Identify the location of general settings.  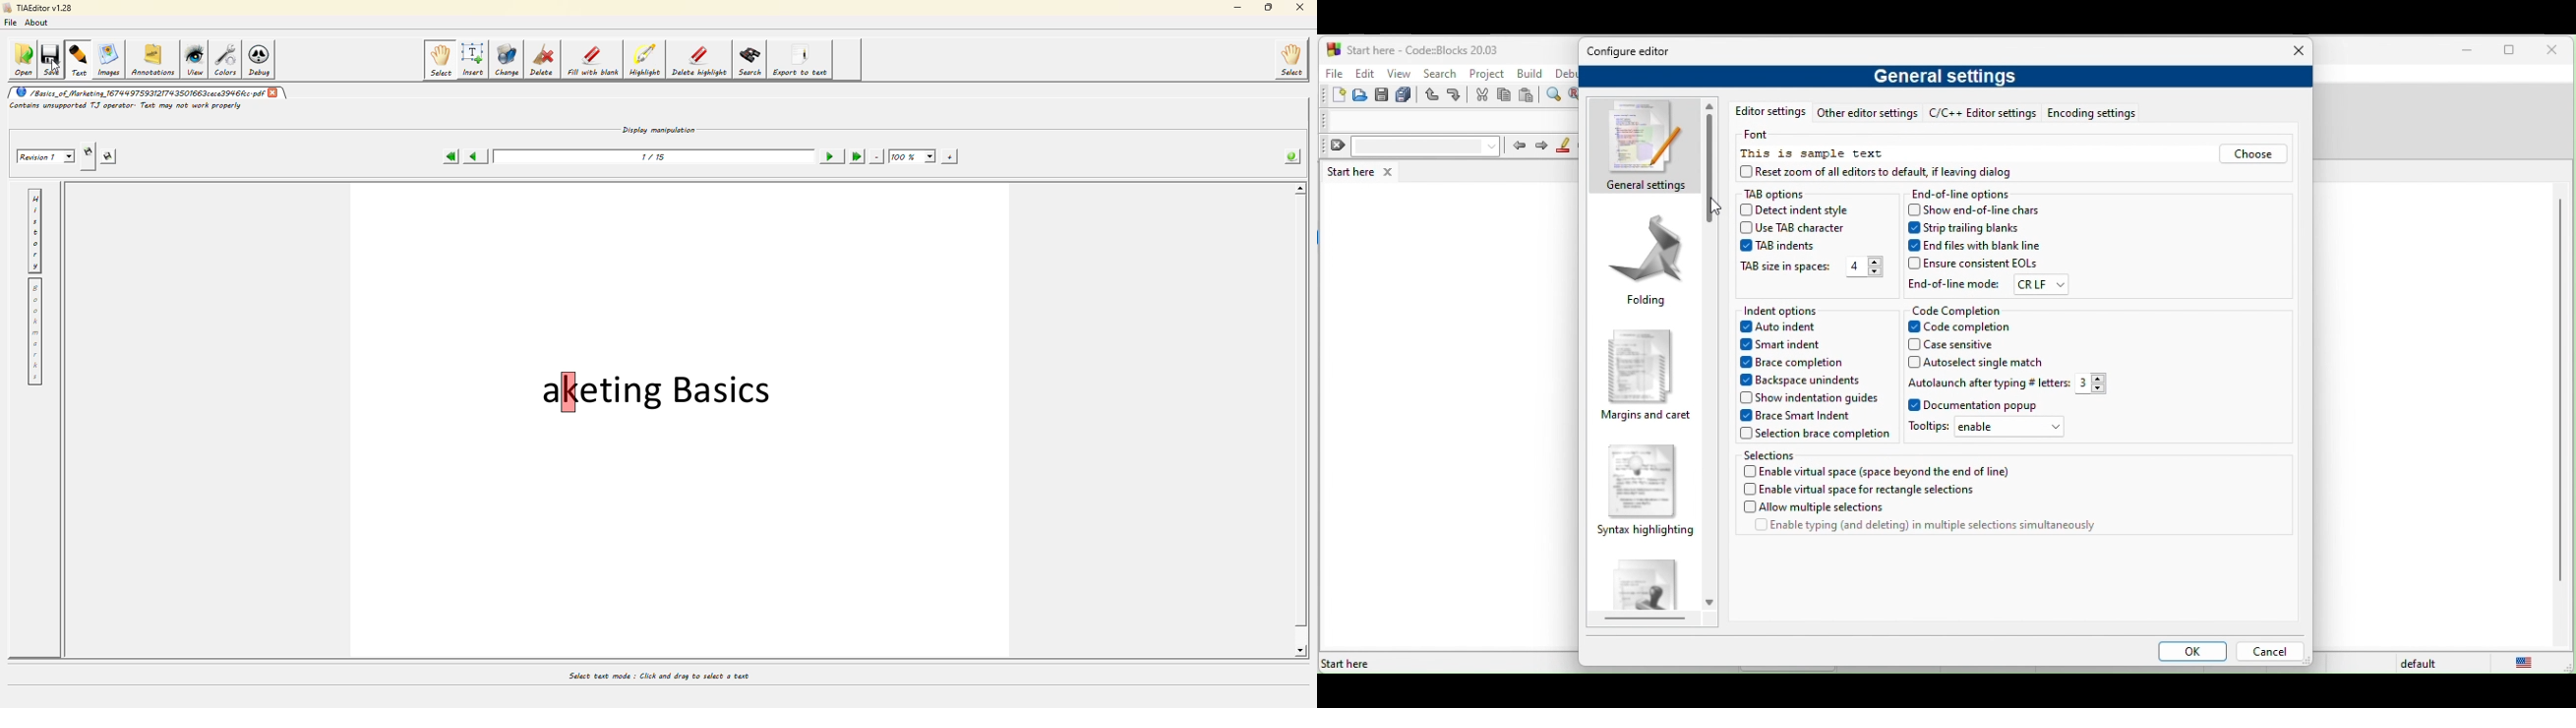
(1640, 146).